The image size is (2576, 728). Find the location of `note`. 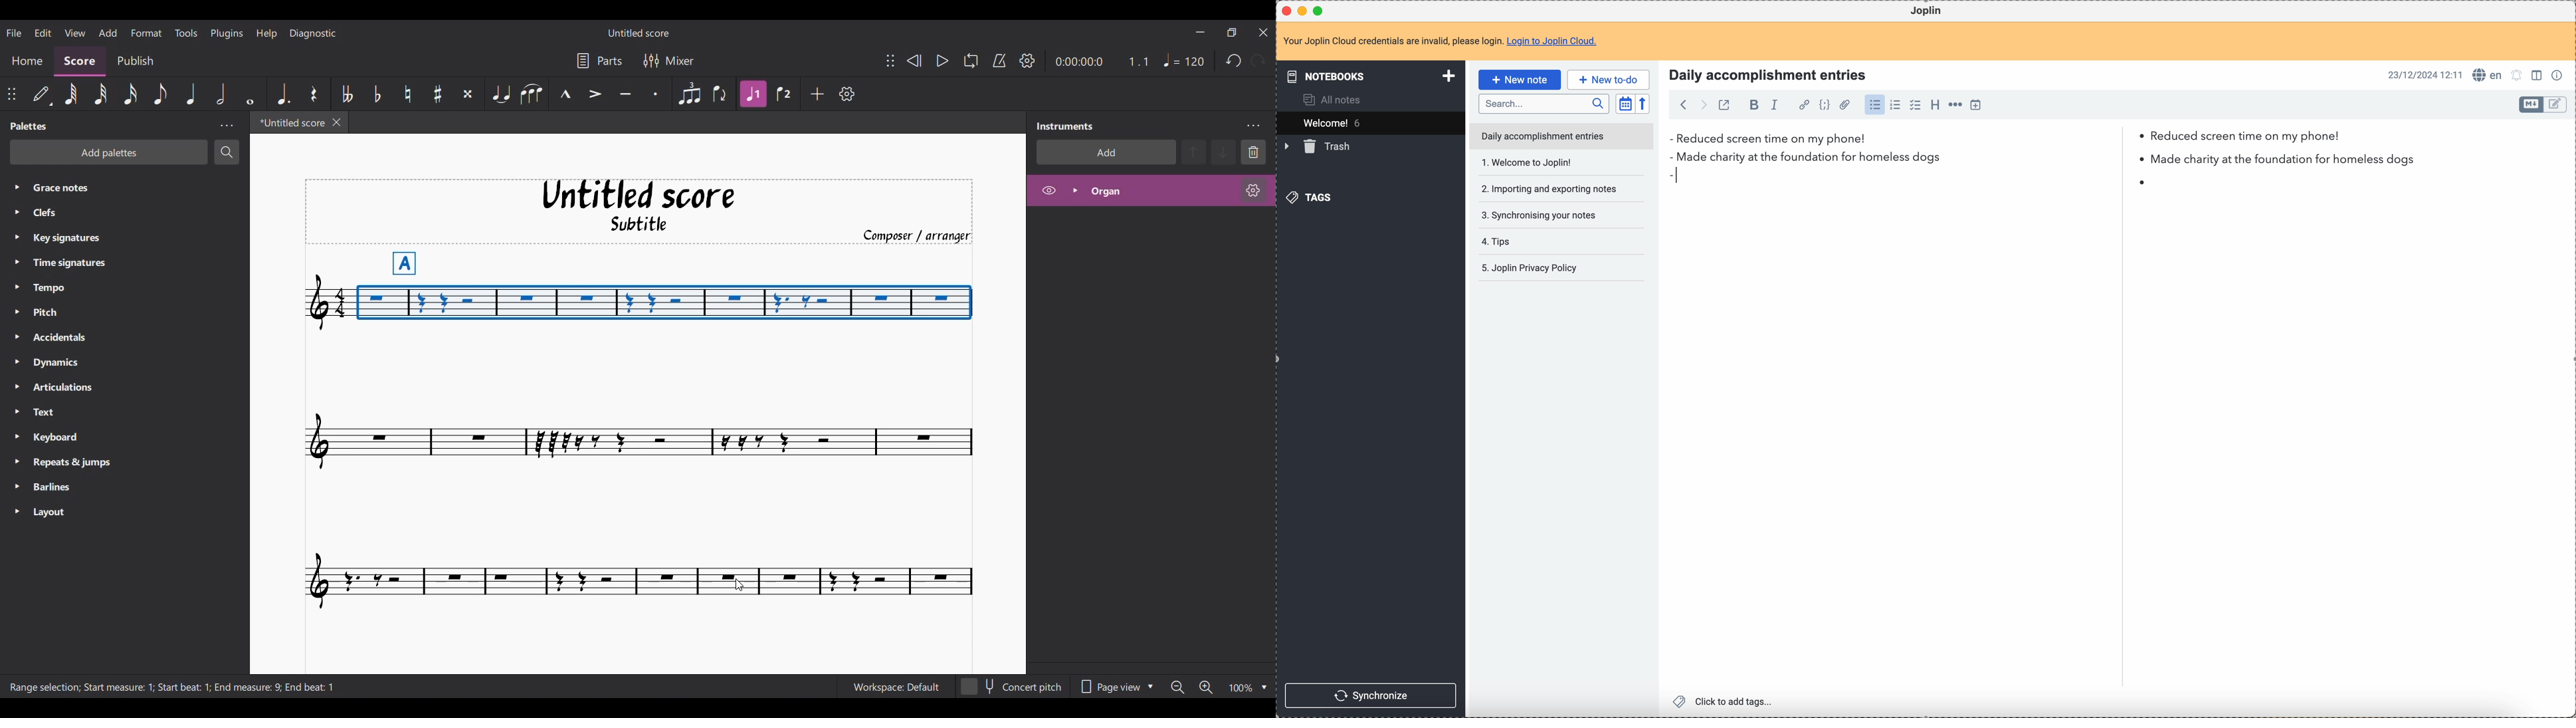

note is located at coordinates (1440, 41).